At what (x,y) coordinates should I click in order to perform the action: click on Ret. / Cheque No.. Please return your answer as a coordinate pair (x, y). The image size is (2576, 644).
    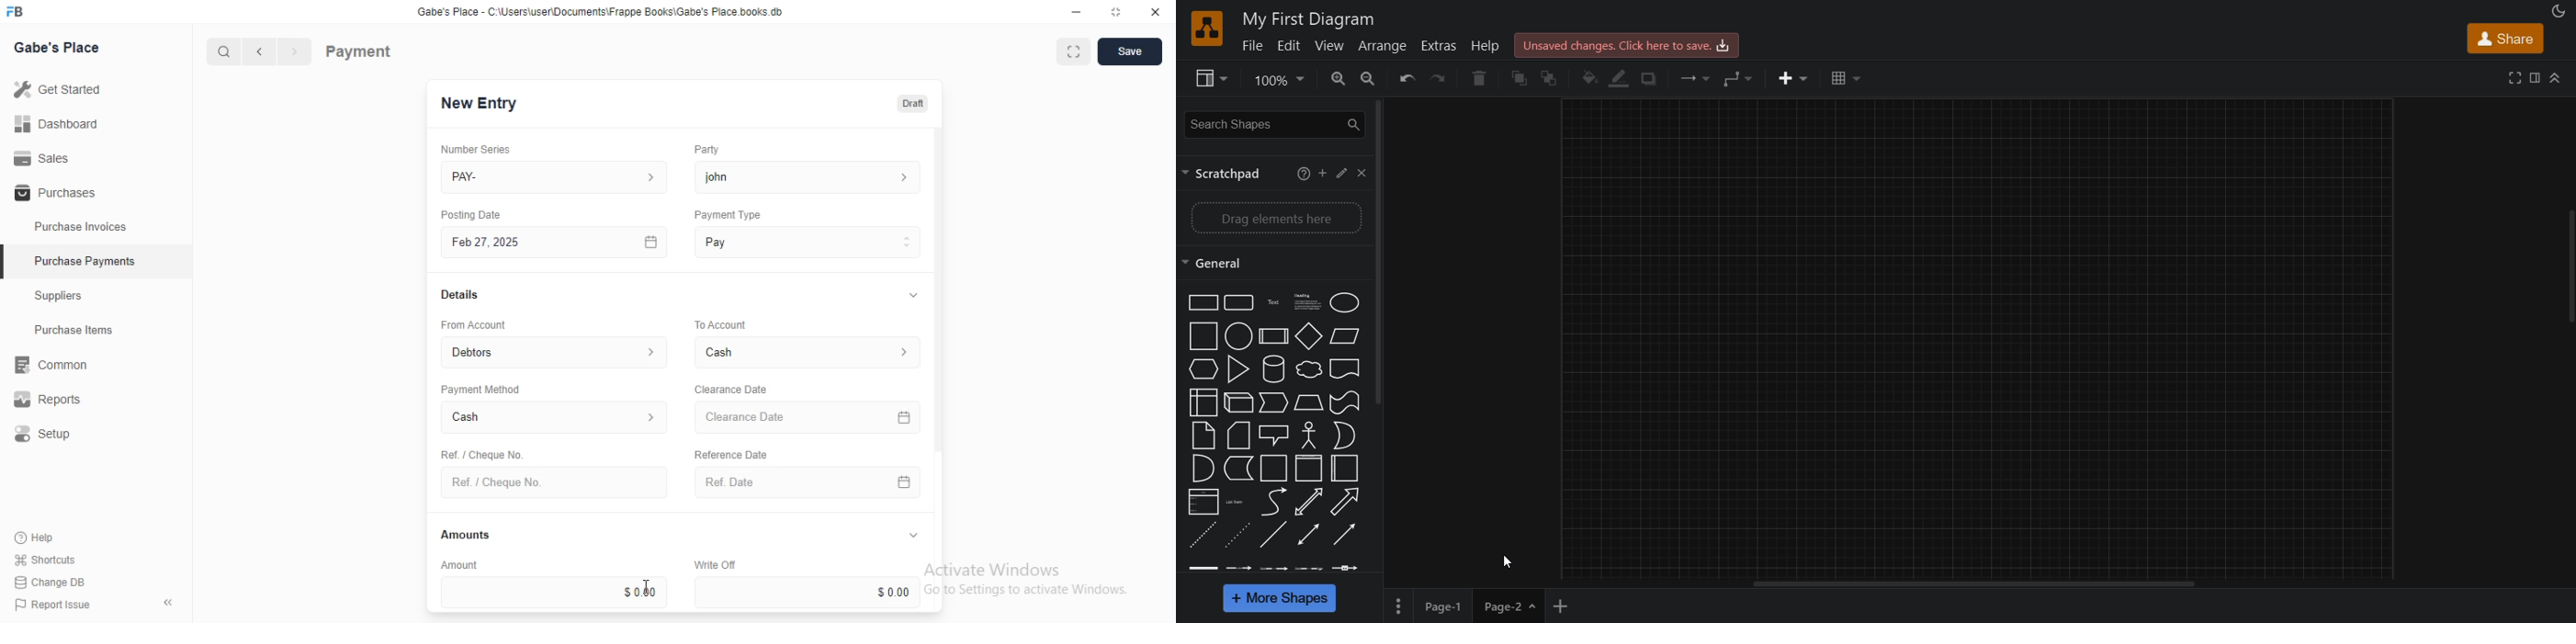
    Looking at the image, I should click on (480, 453).